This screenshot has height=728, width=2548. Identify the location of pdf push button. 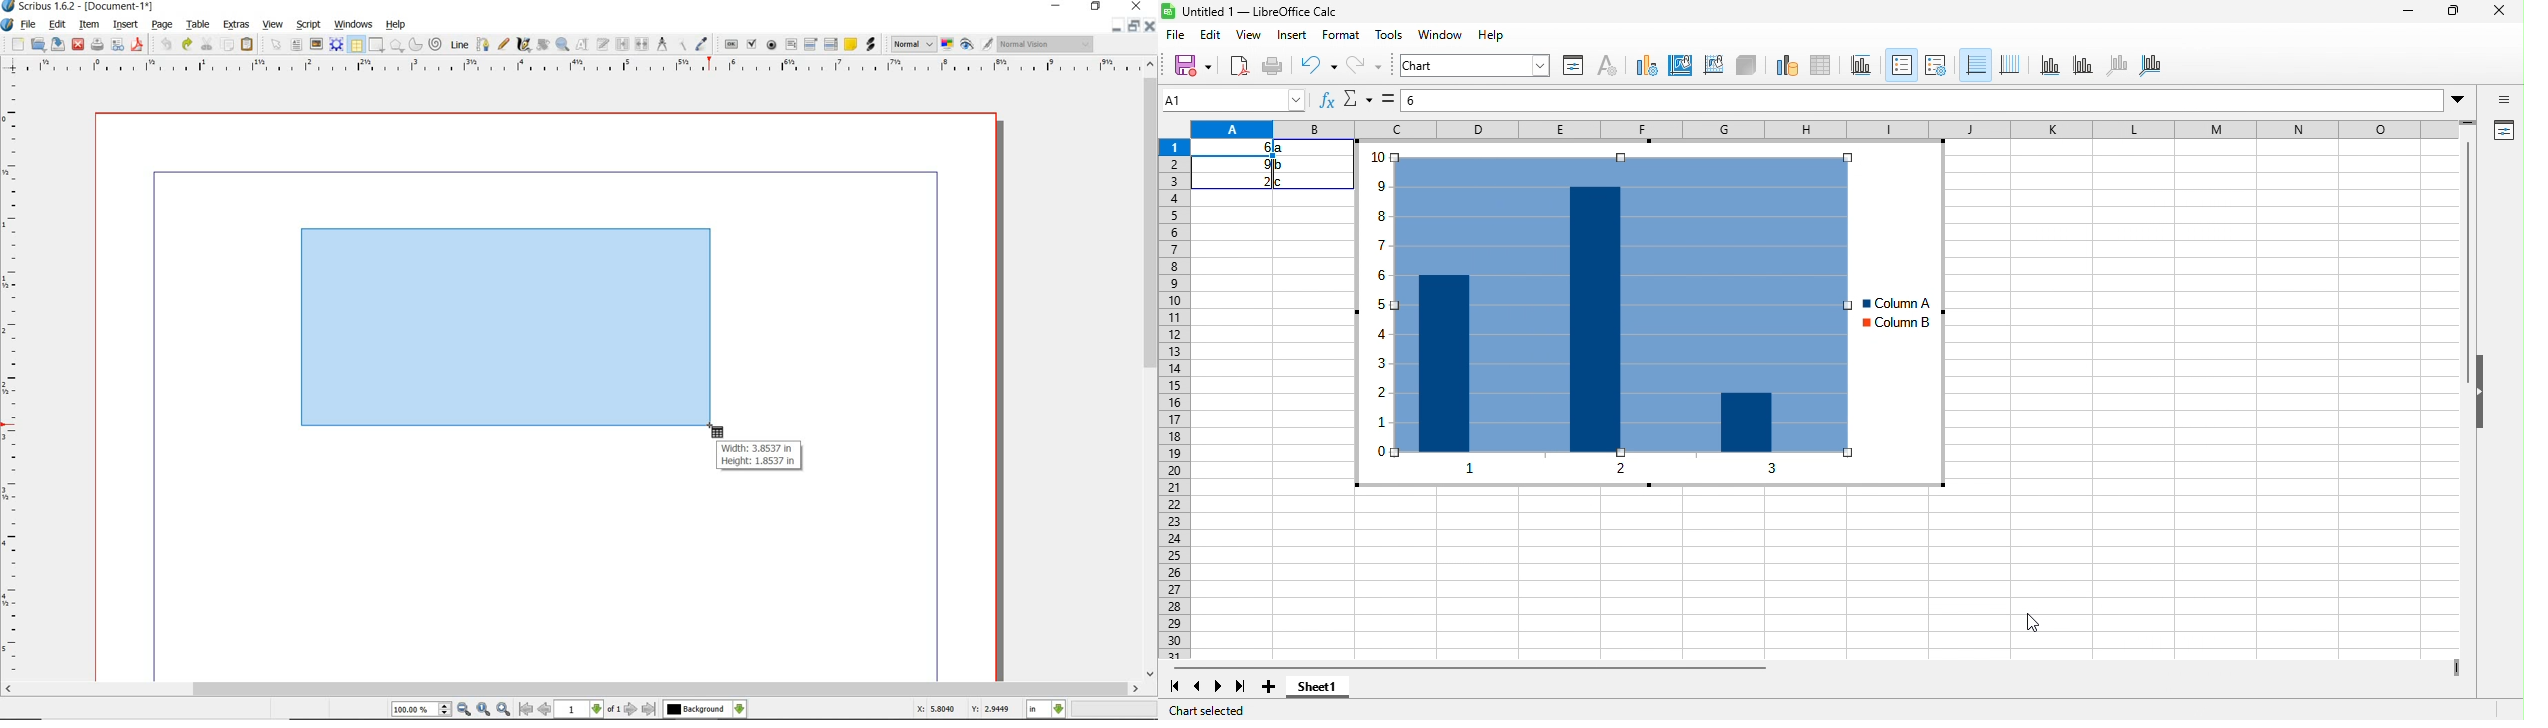
(732, 43).